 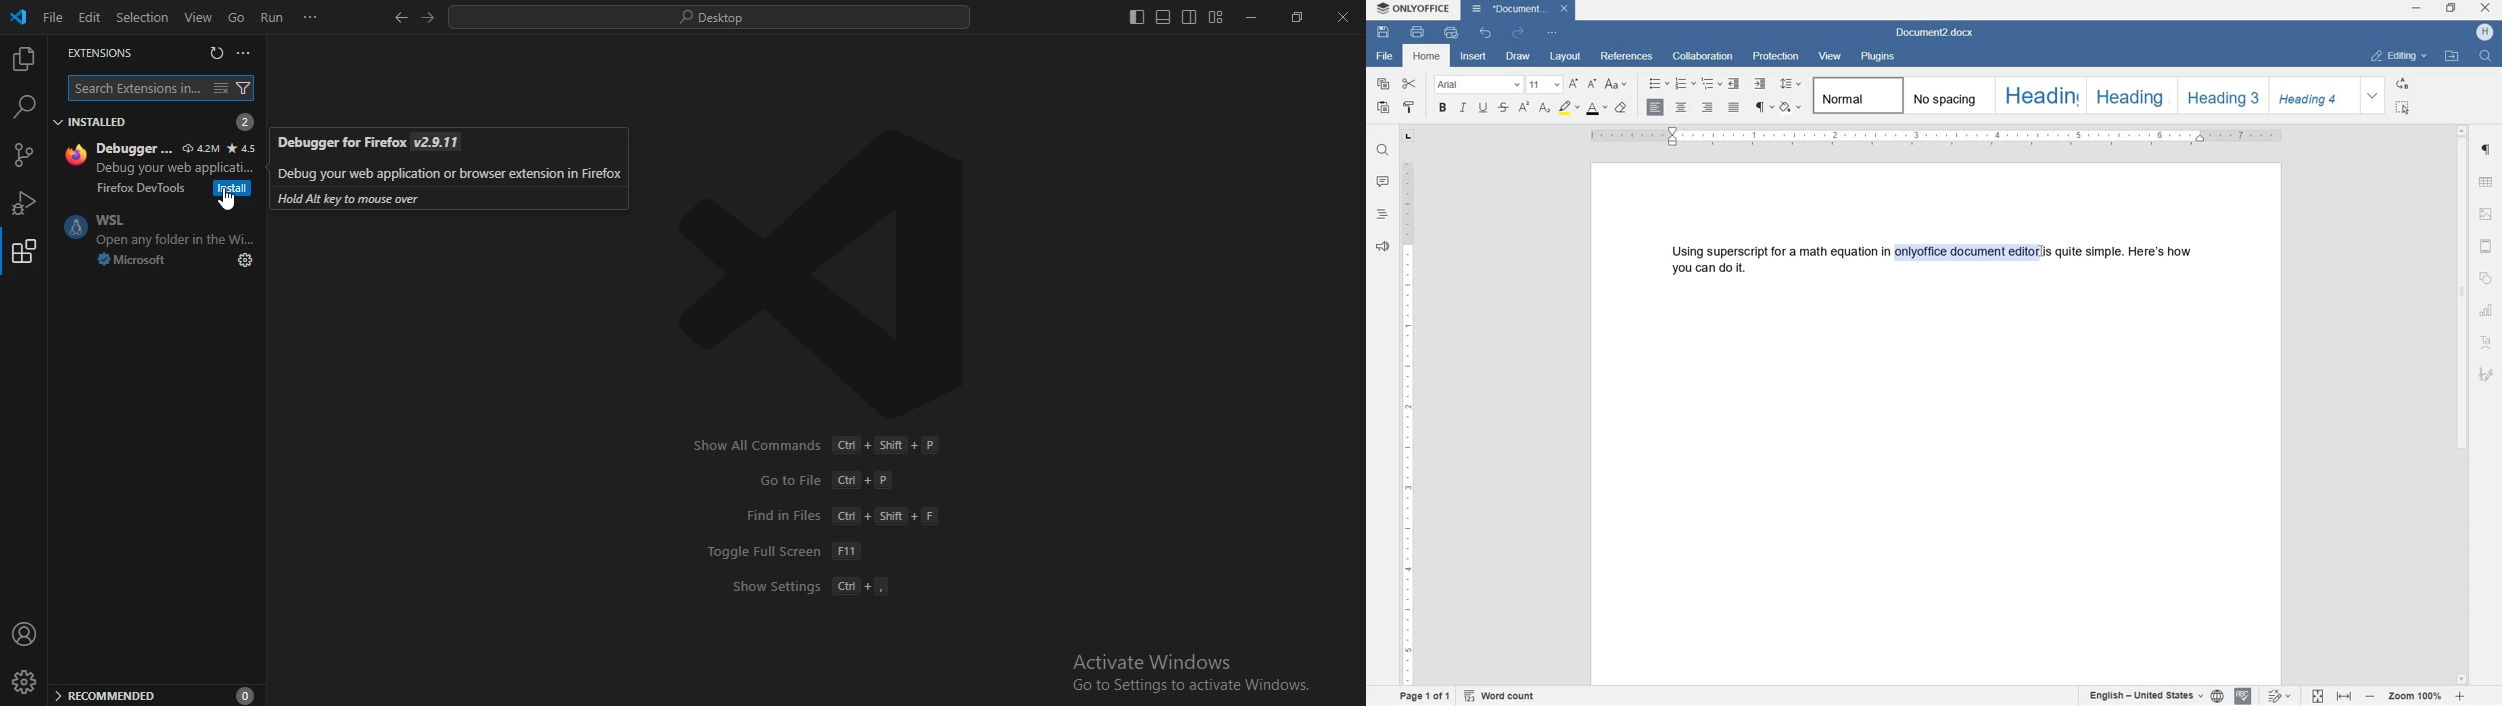 I want to click on chart, so click(x=2487, y=310).